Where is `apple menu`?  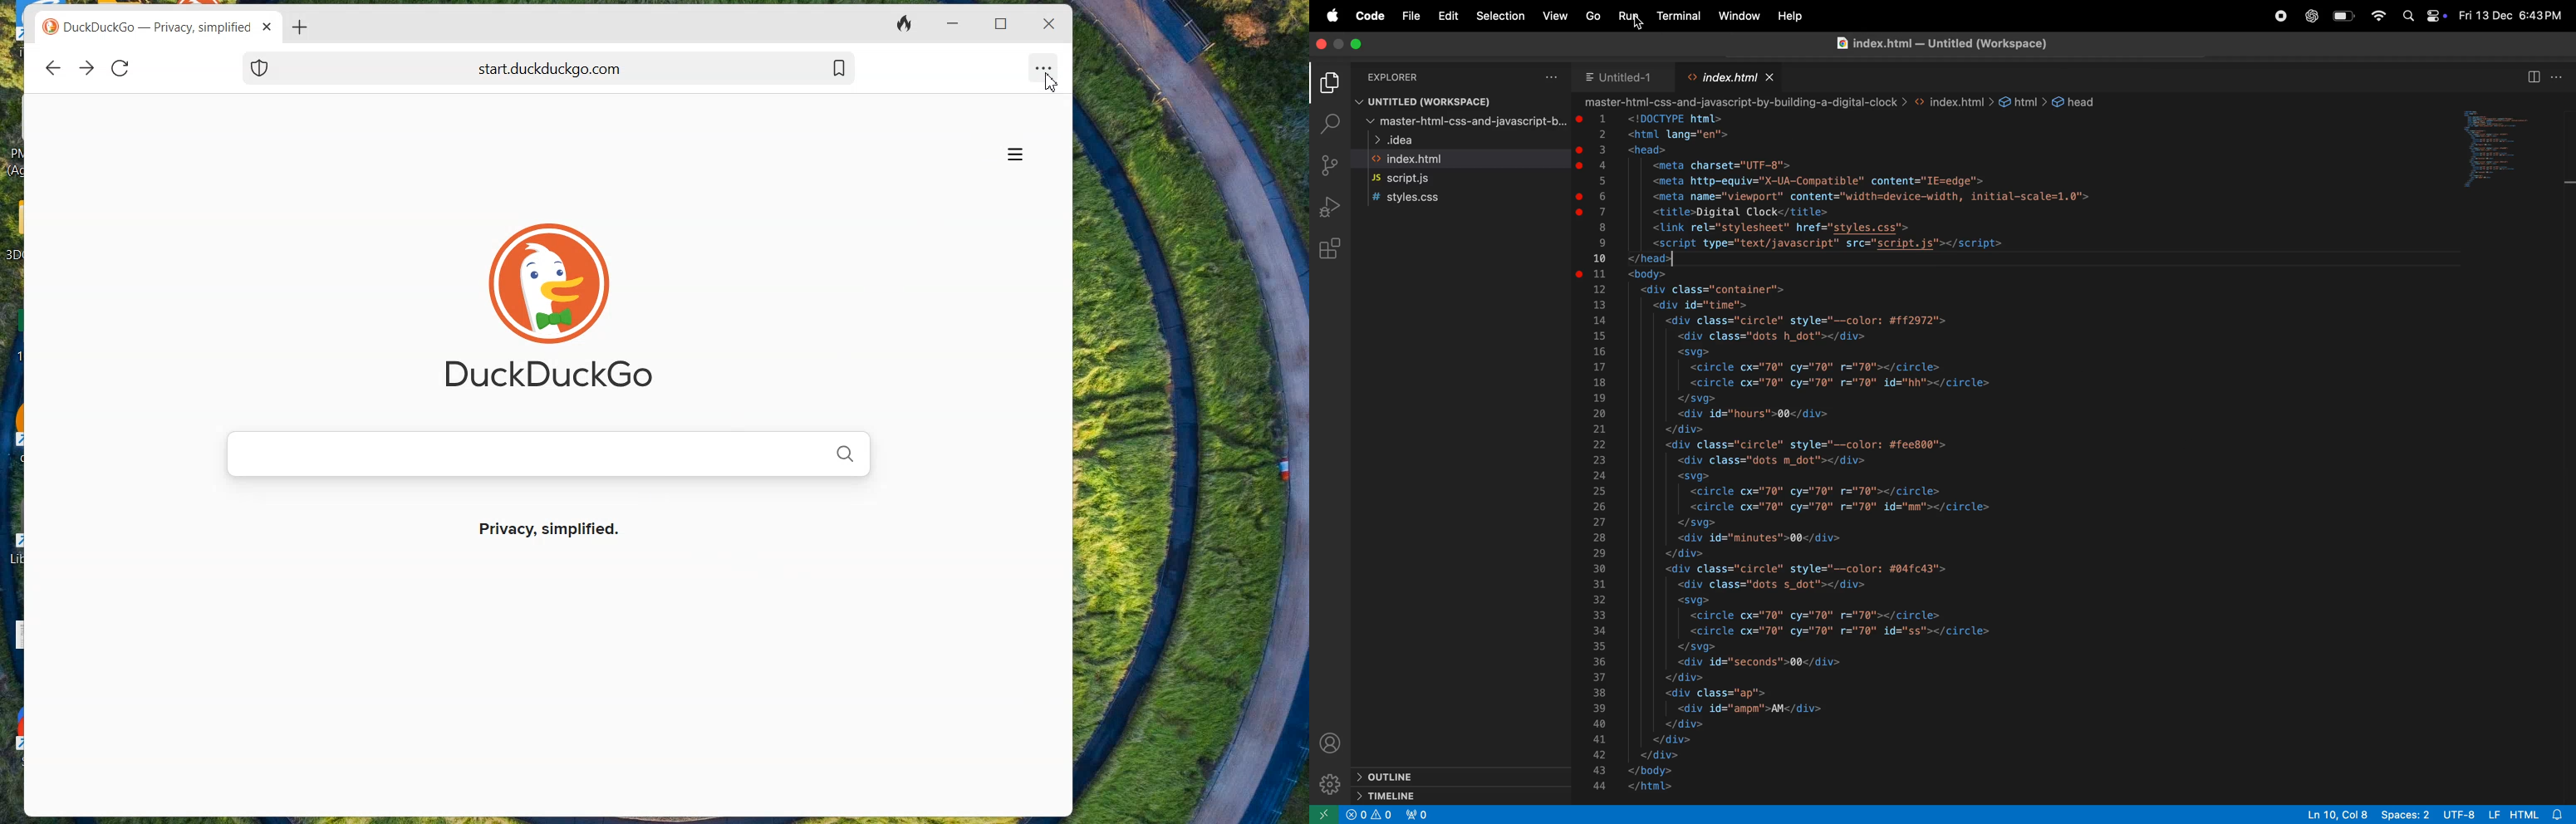
apple menu is located at coordinates (1333, 16).